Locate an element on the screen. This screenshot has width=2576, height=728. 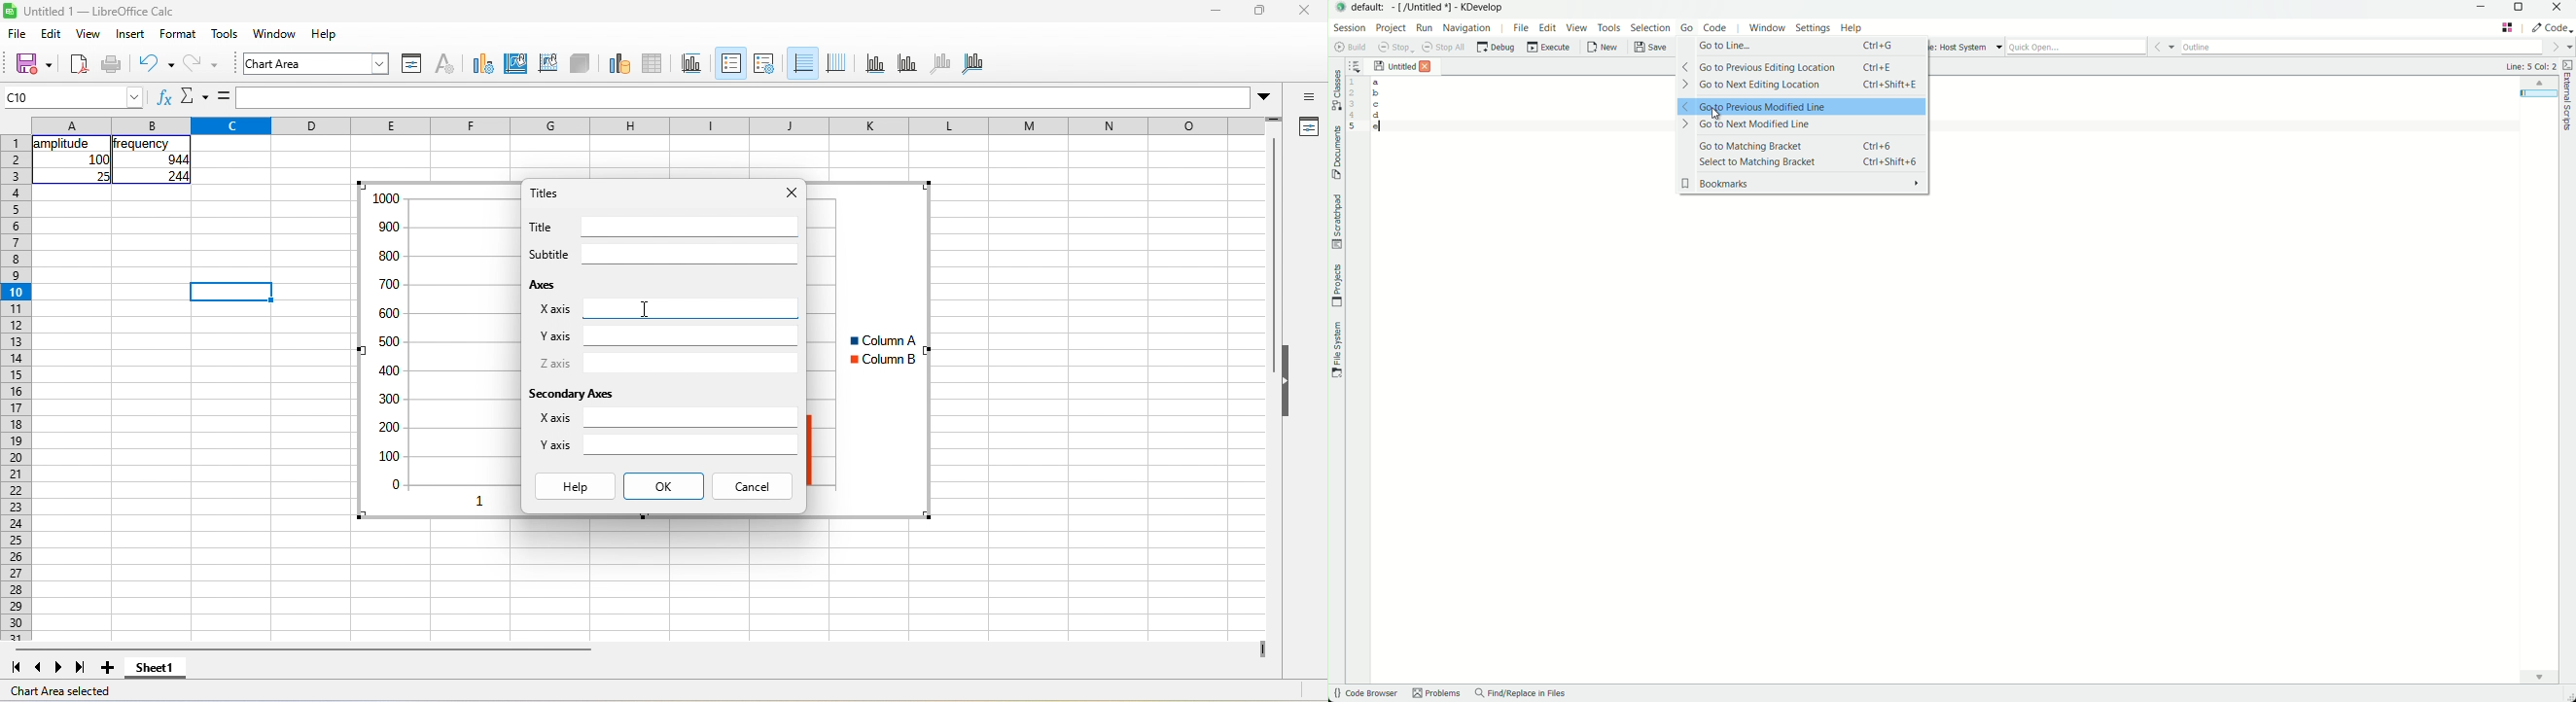
Input for secondary y axis is located at coordinates (690, 444).